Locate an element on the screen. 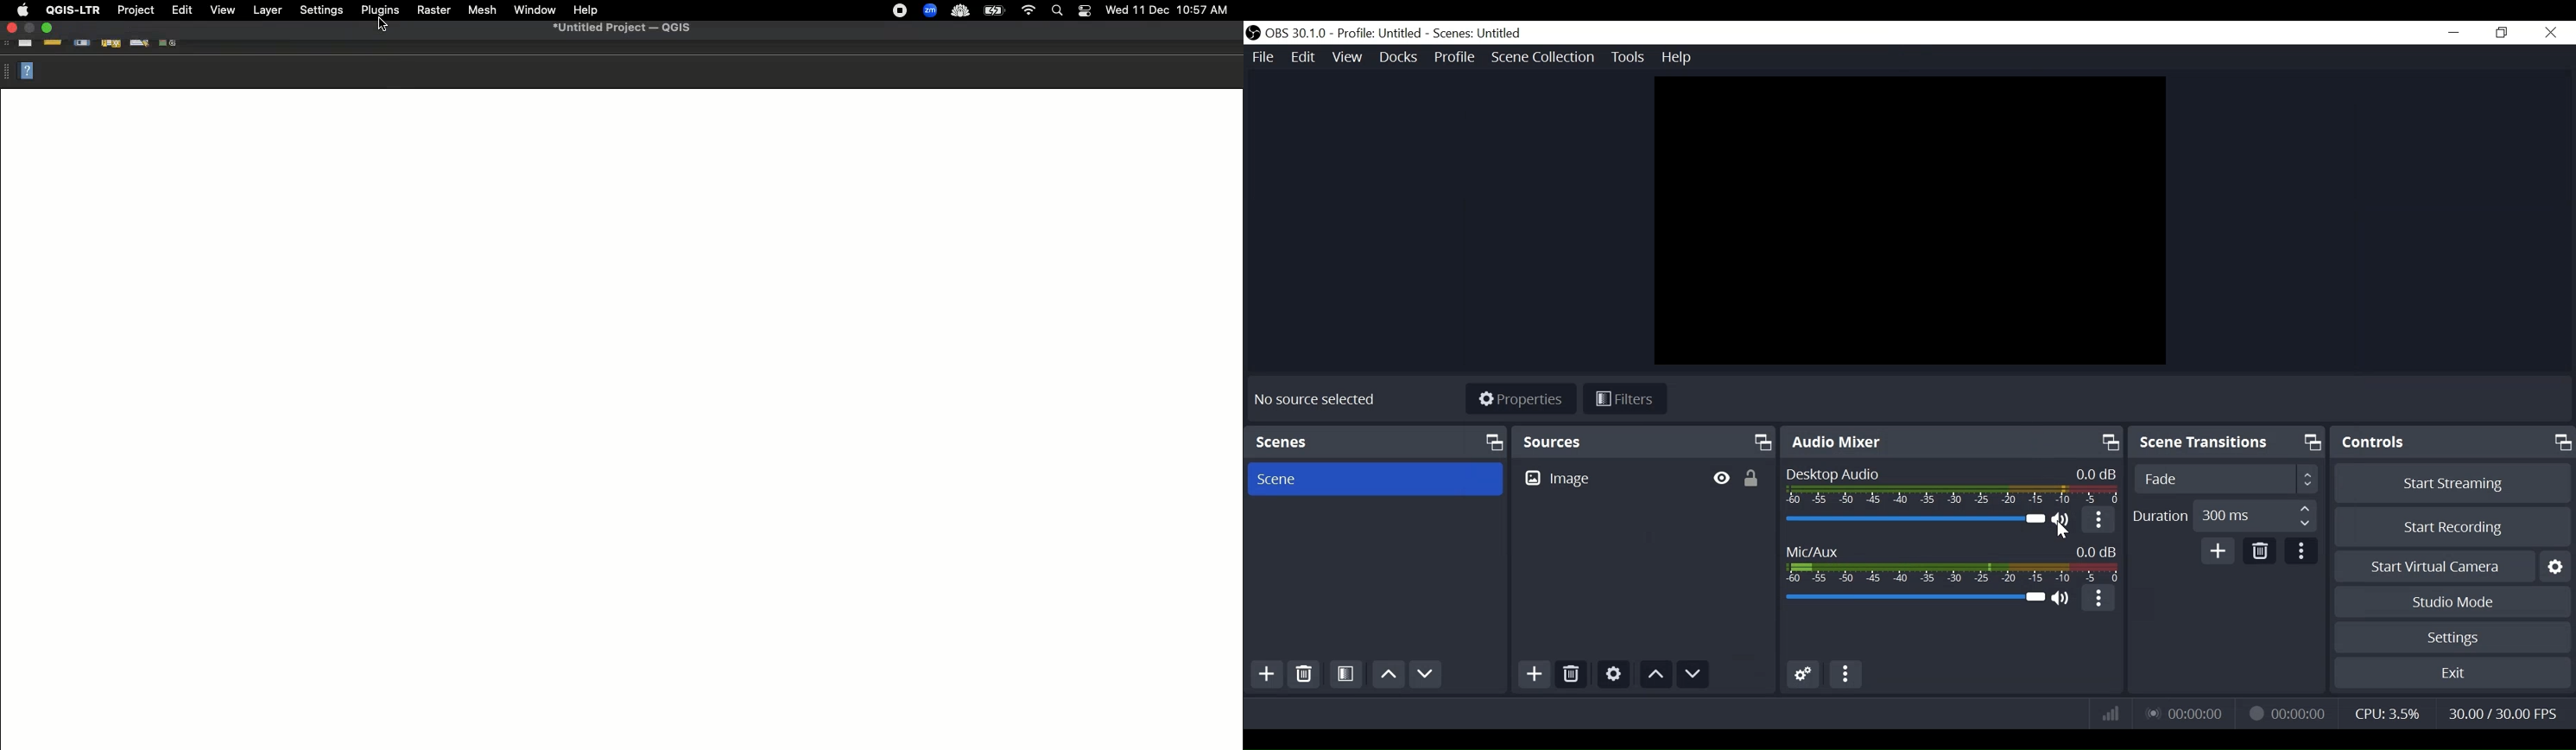  Controls Panel is located at coordinates (2454, 442).